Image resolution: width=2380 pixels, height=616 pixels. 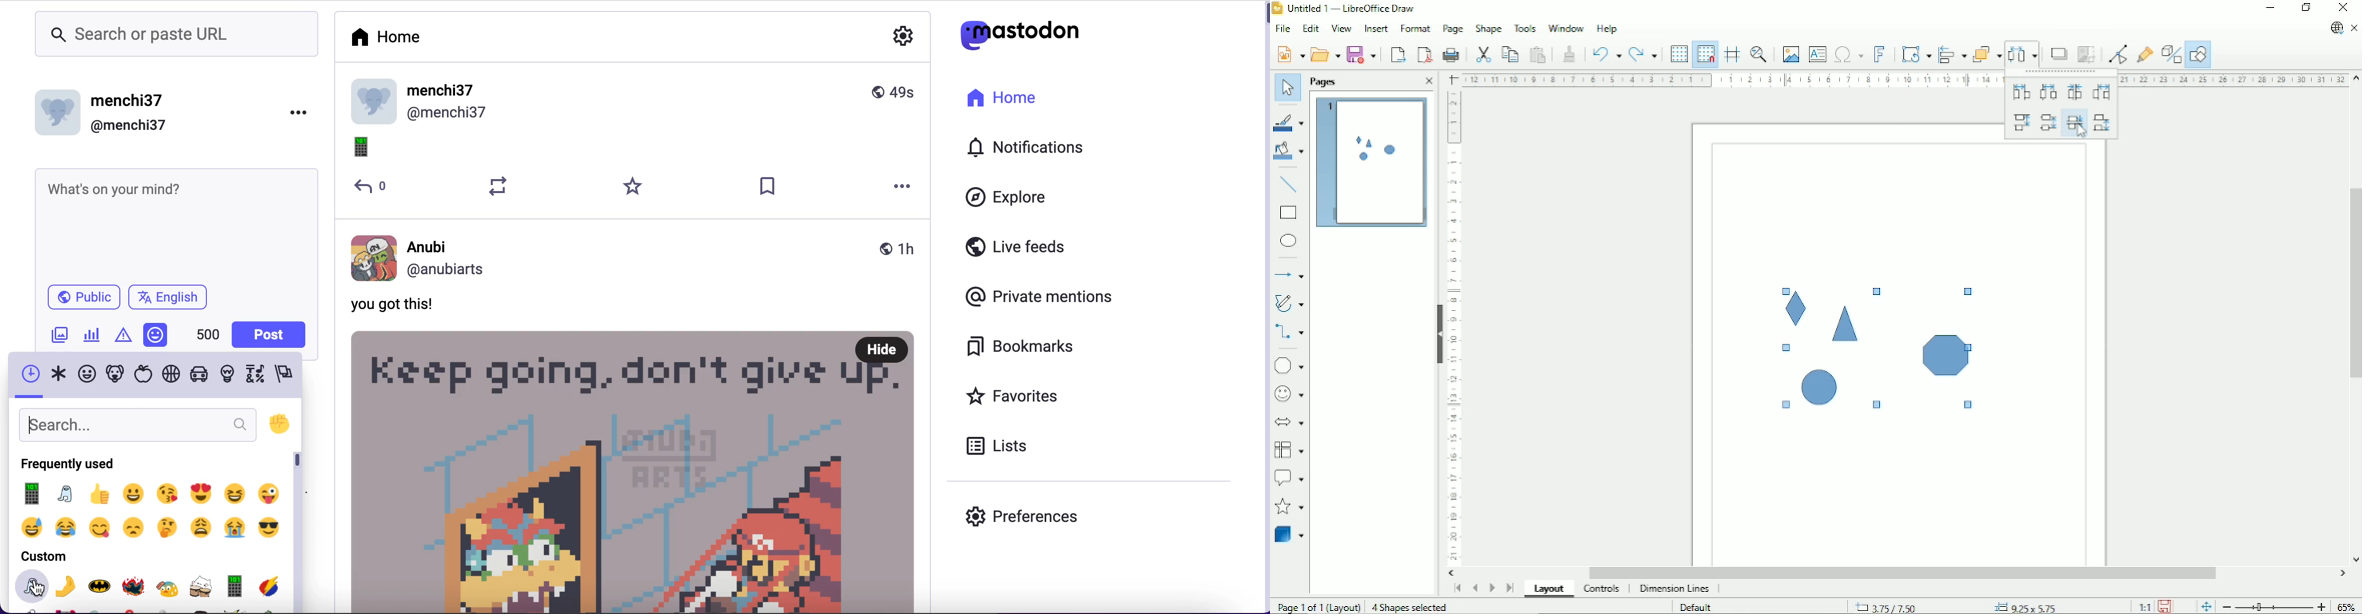 What do you see at coordinates (1027, 516) in the screenshot?
I see `preferences` at bounding box center [1027, 516].